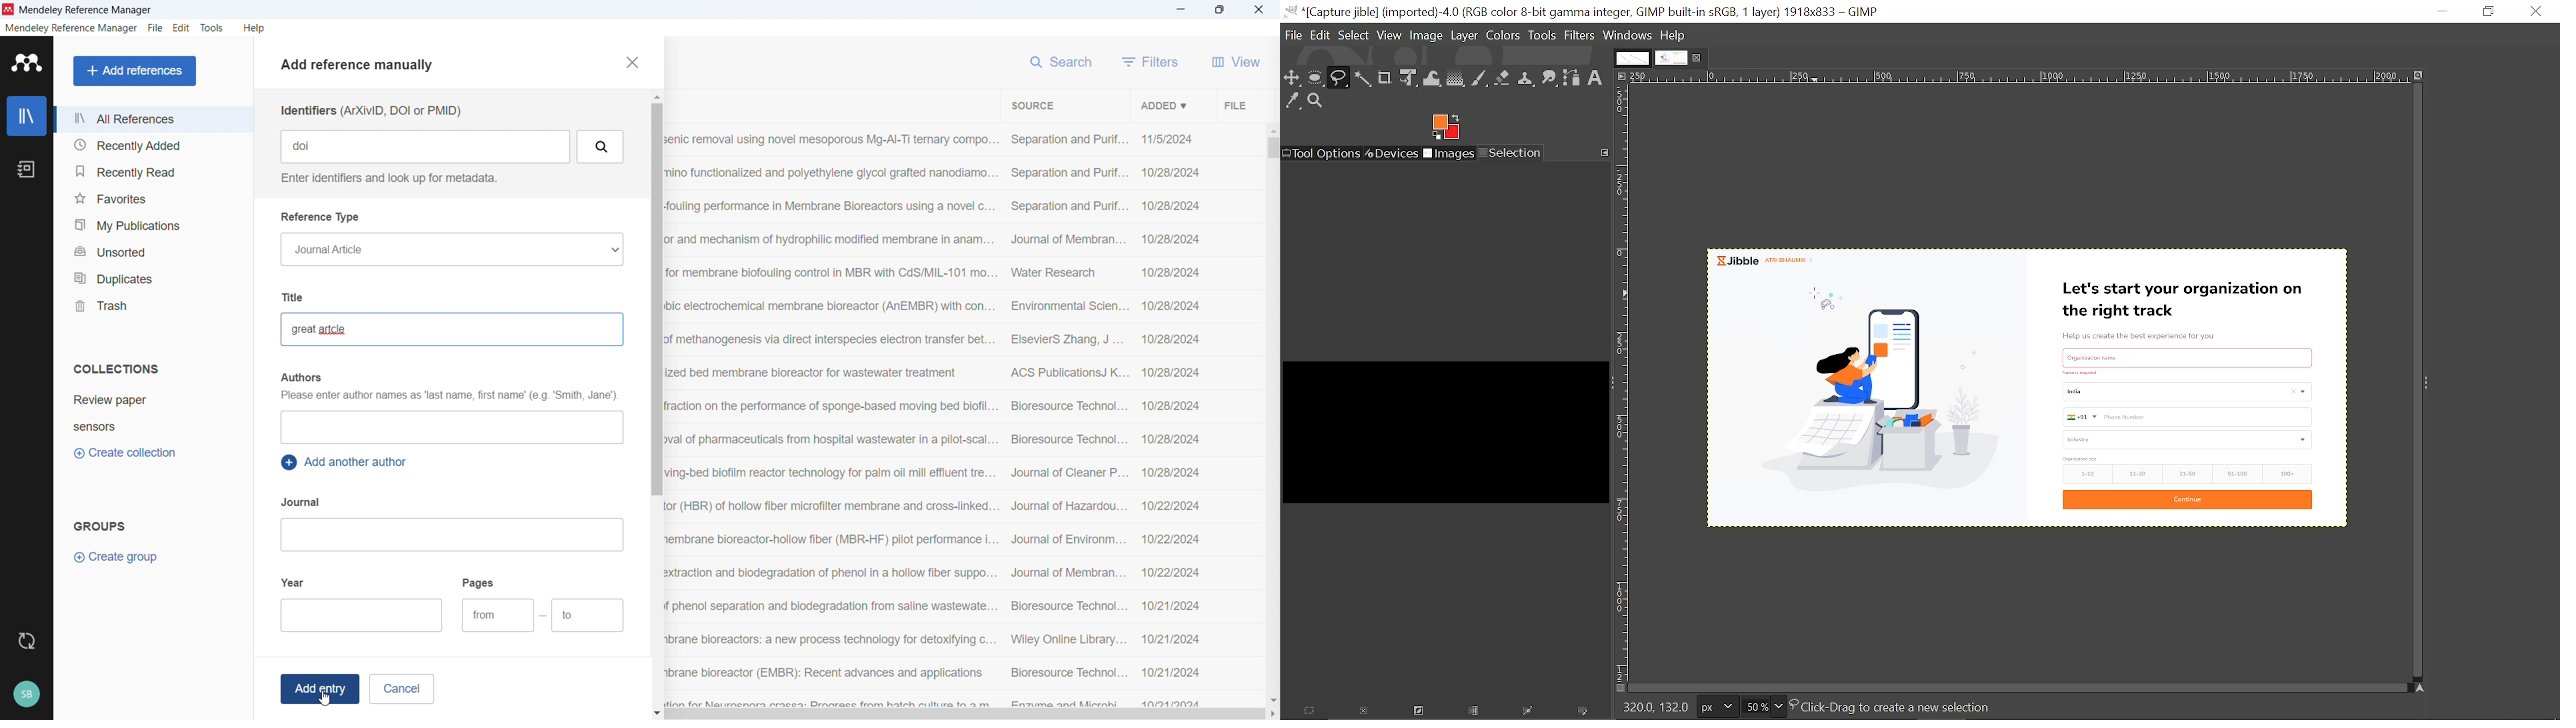 This screenshot has height=728, width=2576. Describe the element at coordinates (1181, 10) in the screenshot. I see `minimise ` at that location.